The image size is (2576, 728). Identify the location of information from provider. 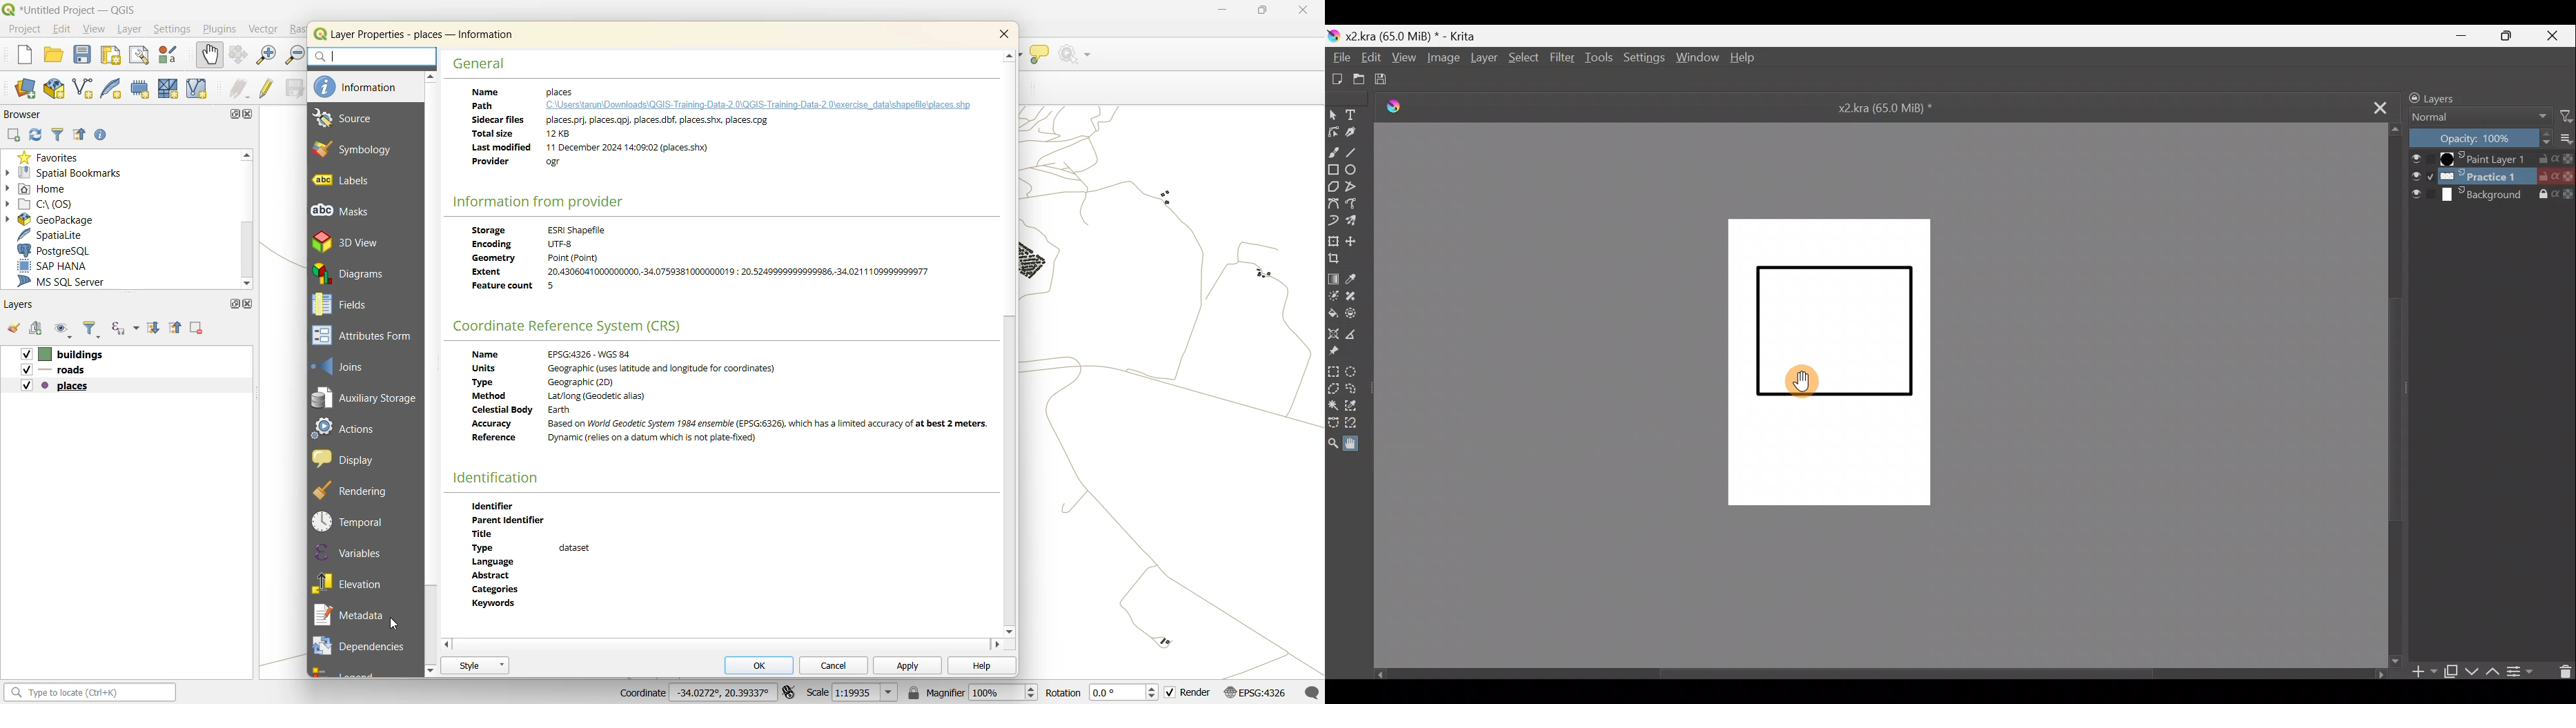
(539, 201).